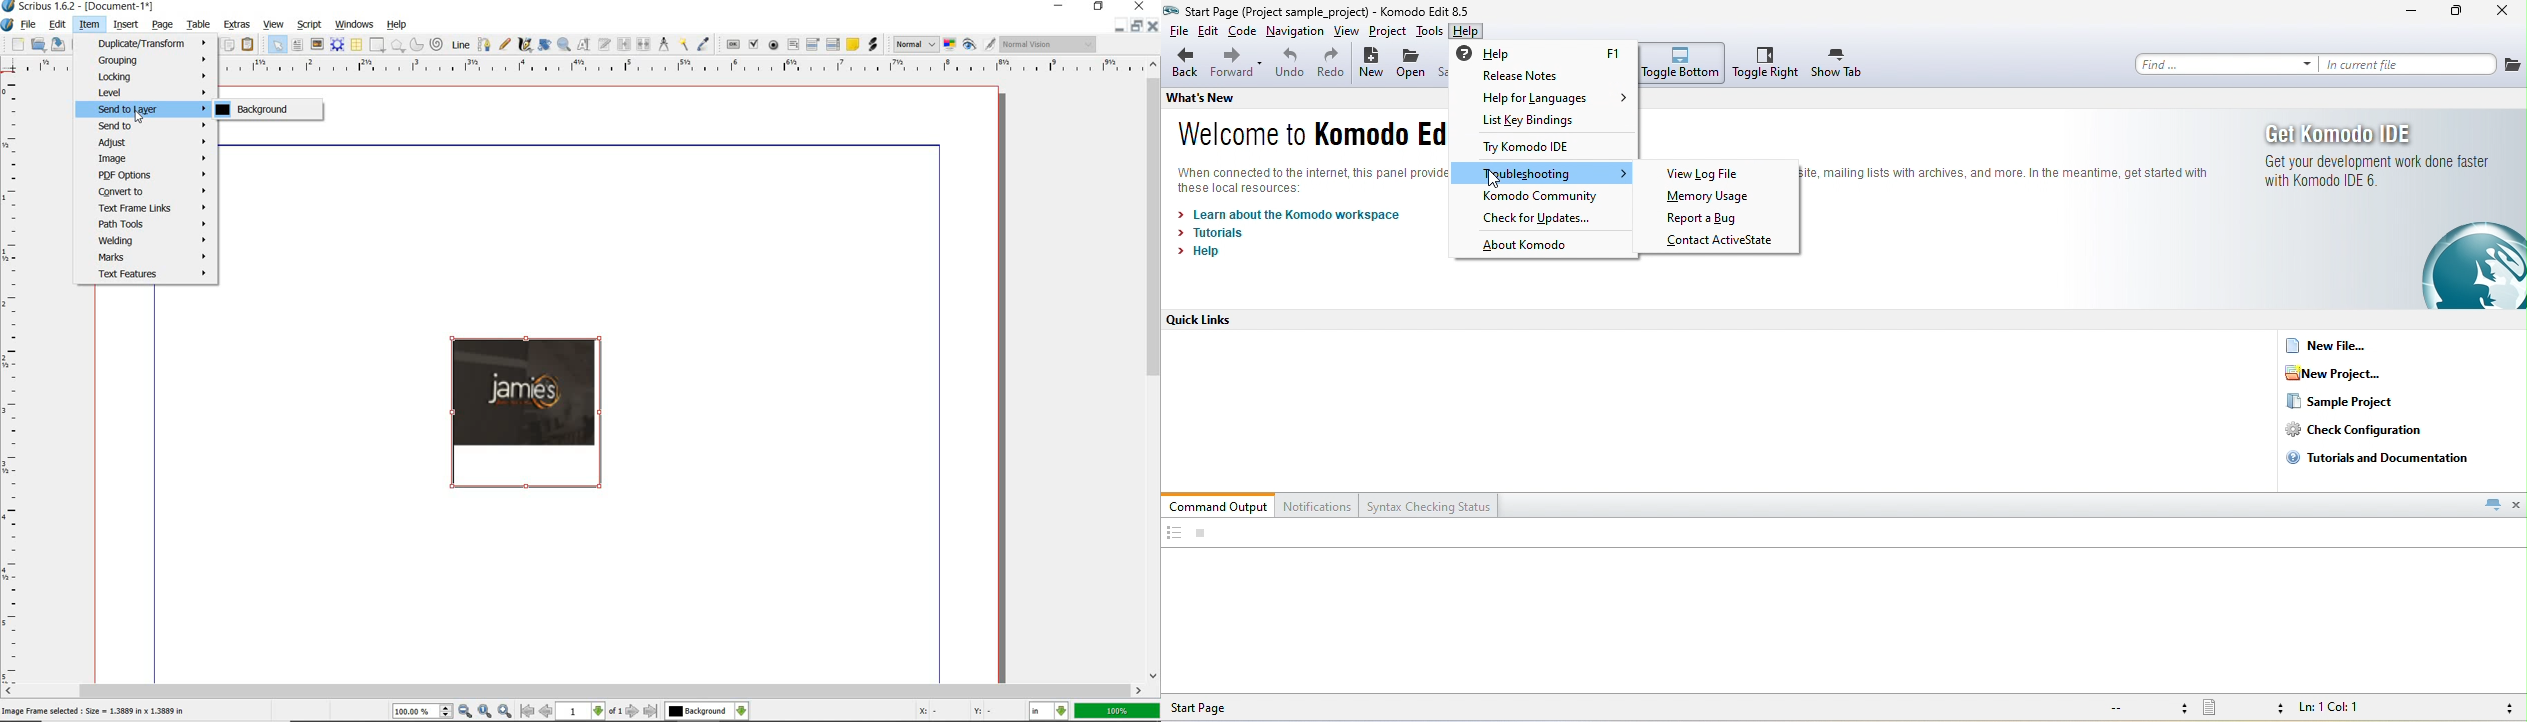 The image size is (2548, 728). I want to click on ln 1, col 1, so click(2334, 709).